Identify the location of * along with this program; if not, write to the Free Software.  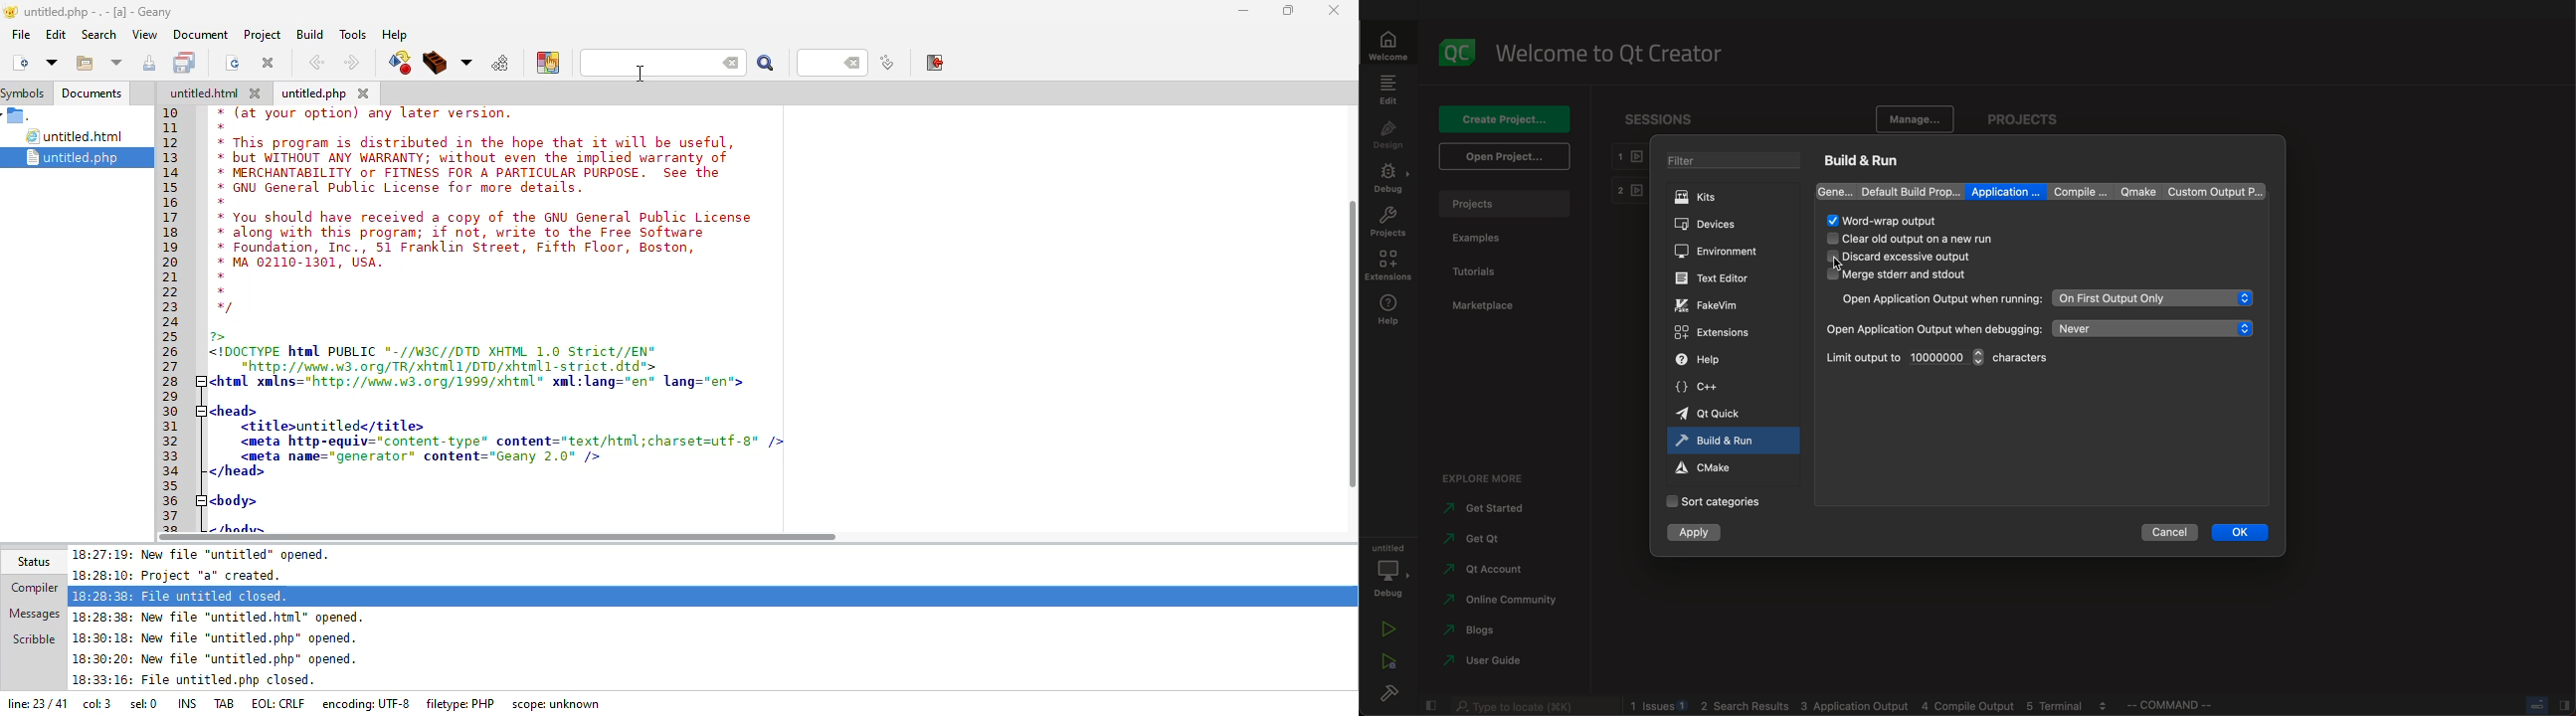
(460, 234).